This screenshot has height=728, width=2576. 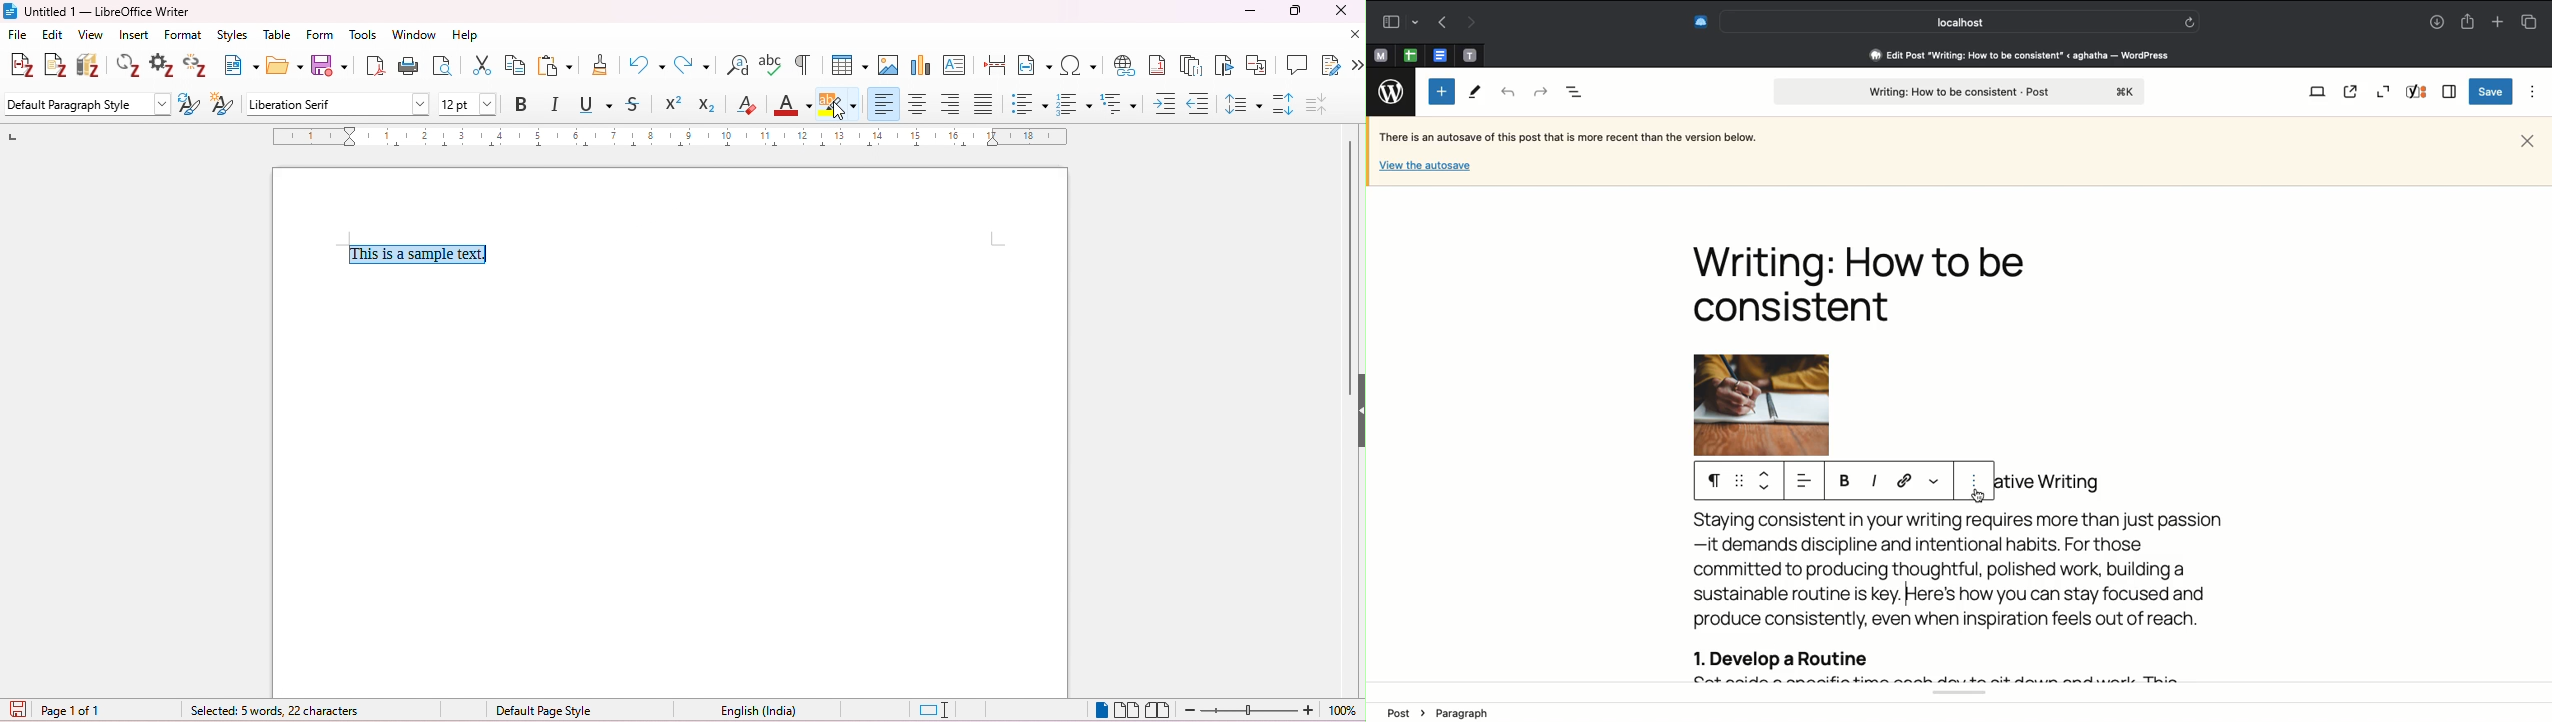 What do you see at coordinates (1347, 268) in the screenshot?
I see `vertical scroll bar` at bounding box center [1347, 268].